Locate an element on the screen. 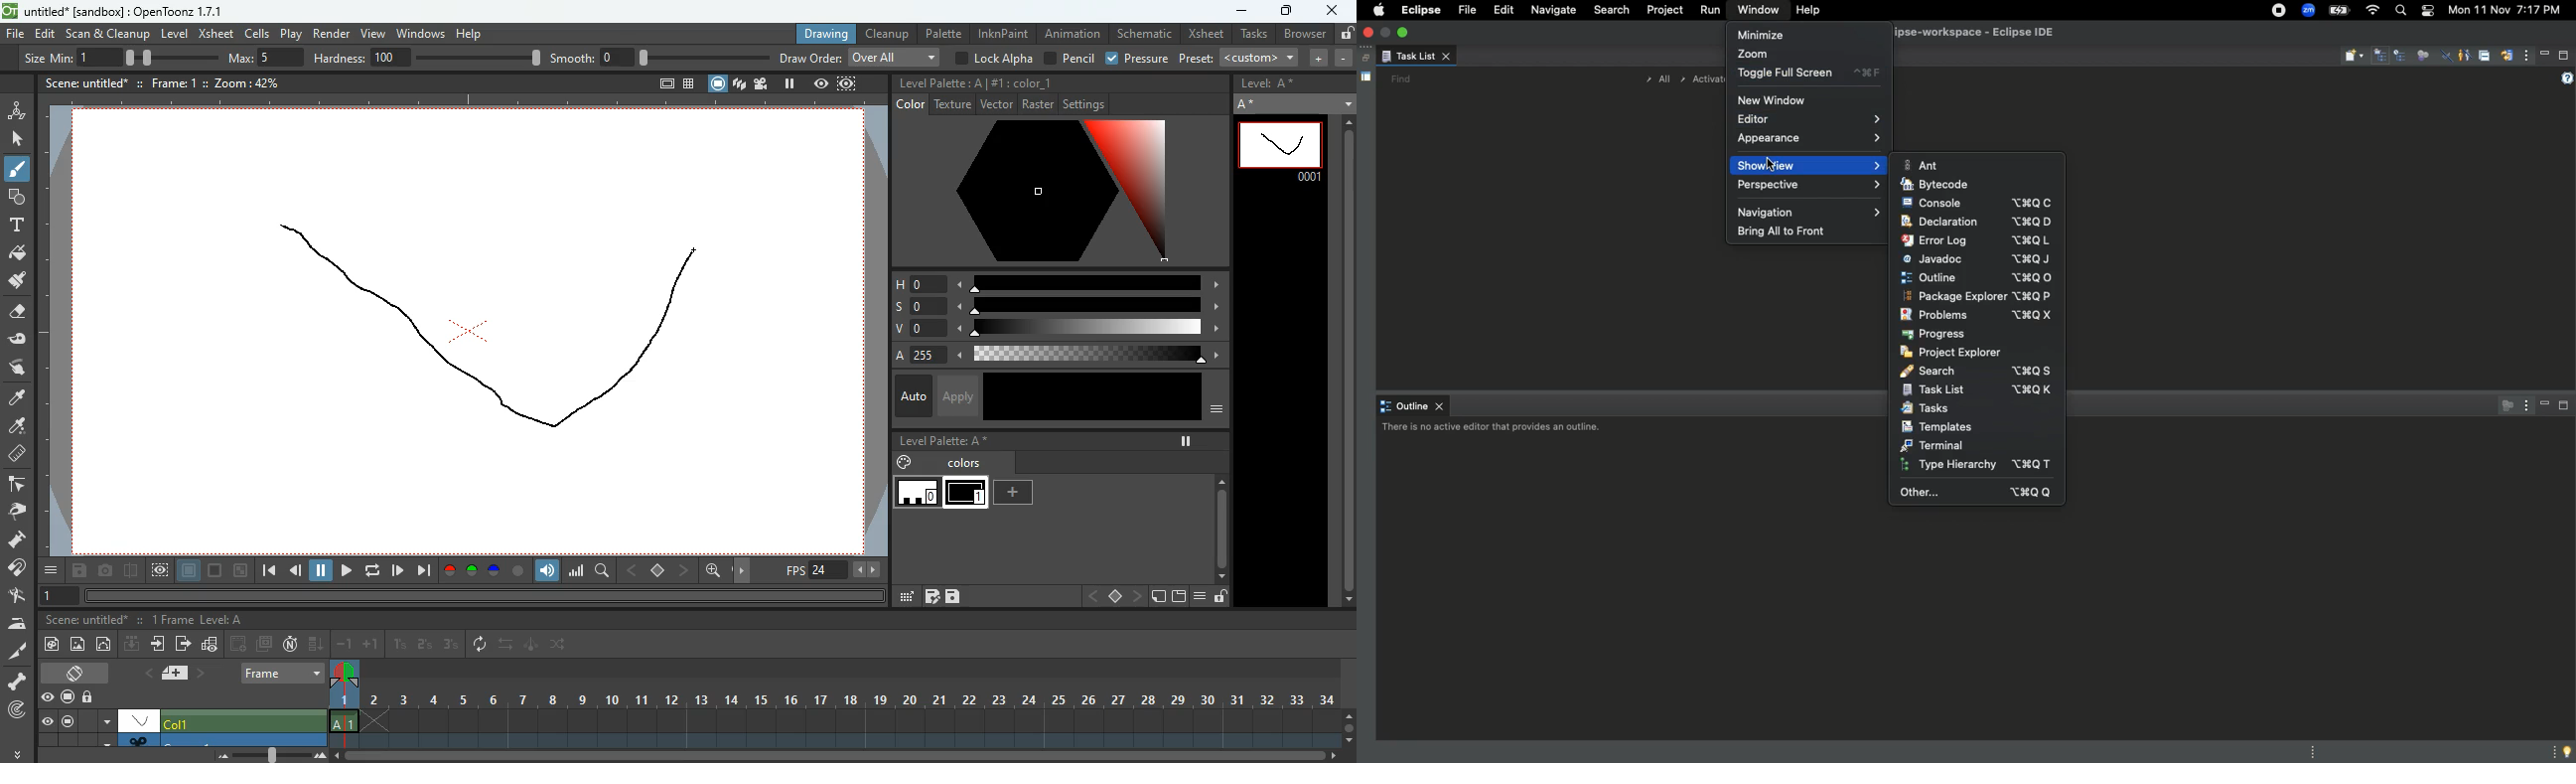 The image size is (2576, 784). volume is located at coordinates (548, 571).